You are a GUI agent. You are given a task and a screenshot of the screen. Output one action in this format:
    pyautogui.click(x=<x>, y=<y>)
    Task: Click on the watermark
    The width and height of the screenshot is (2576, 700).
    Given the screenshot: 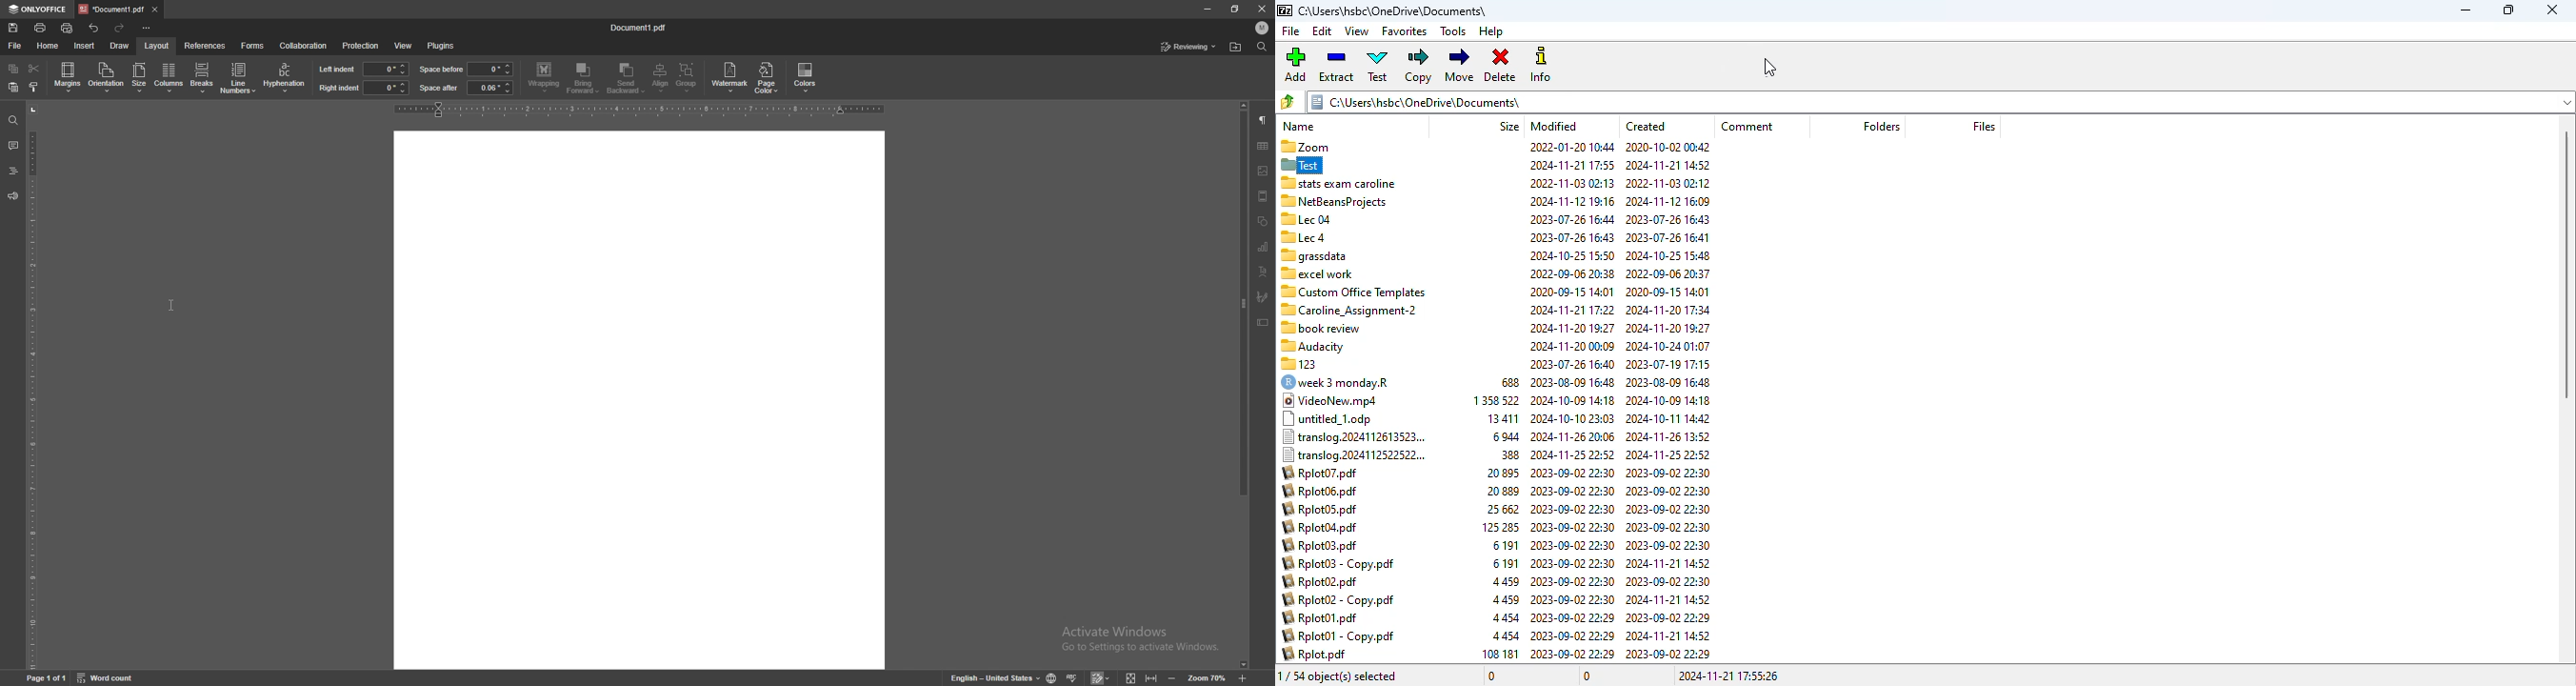 What is the action you would take?
    pyautogui.click(x=732, y=76)
    